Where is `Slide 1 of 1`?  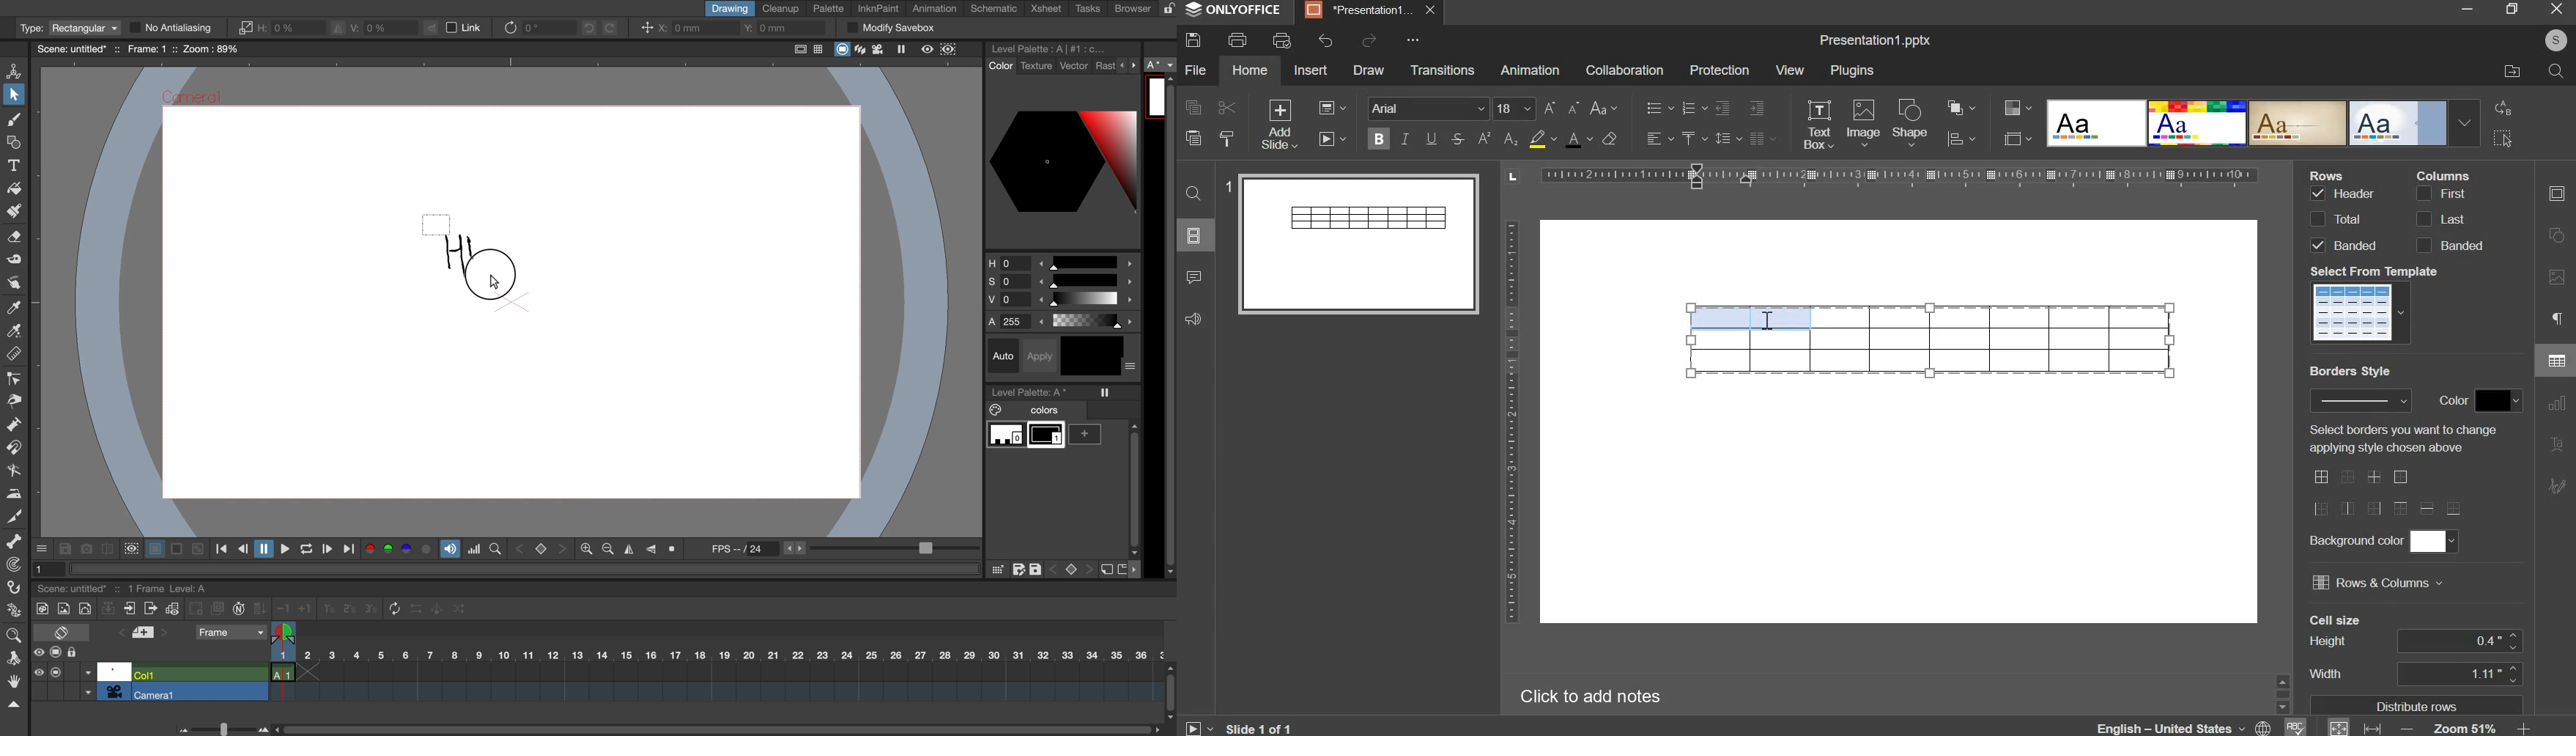
Slide 1 of 1 is located at coordinates (1237, 728).